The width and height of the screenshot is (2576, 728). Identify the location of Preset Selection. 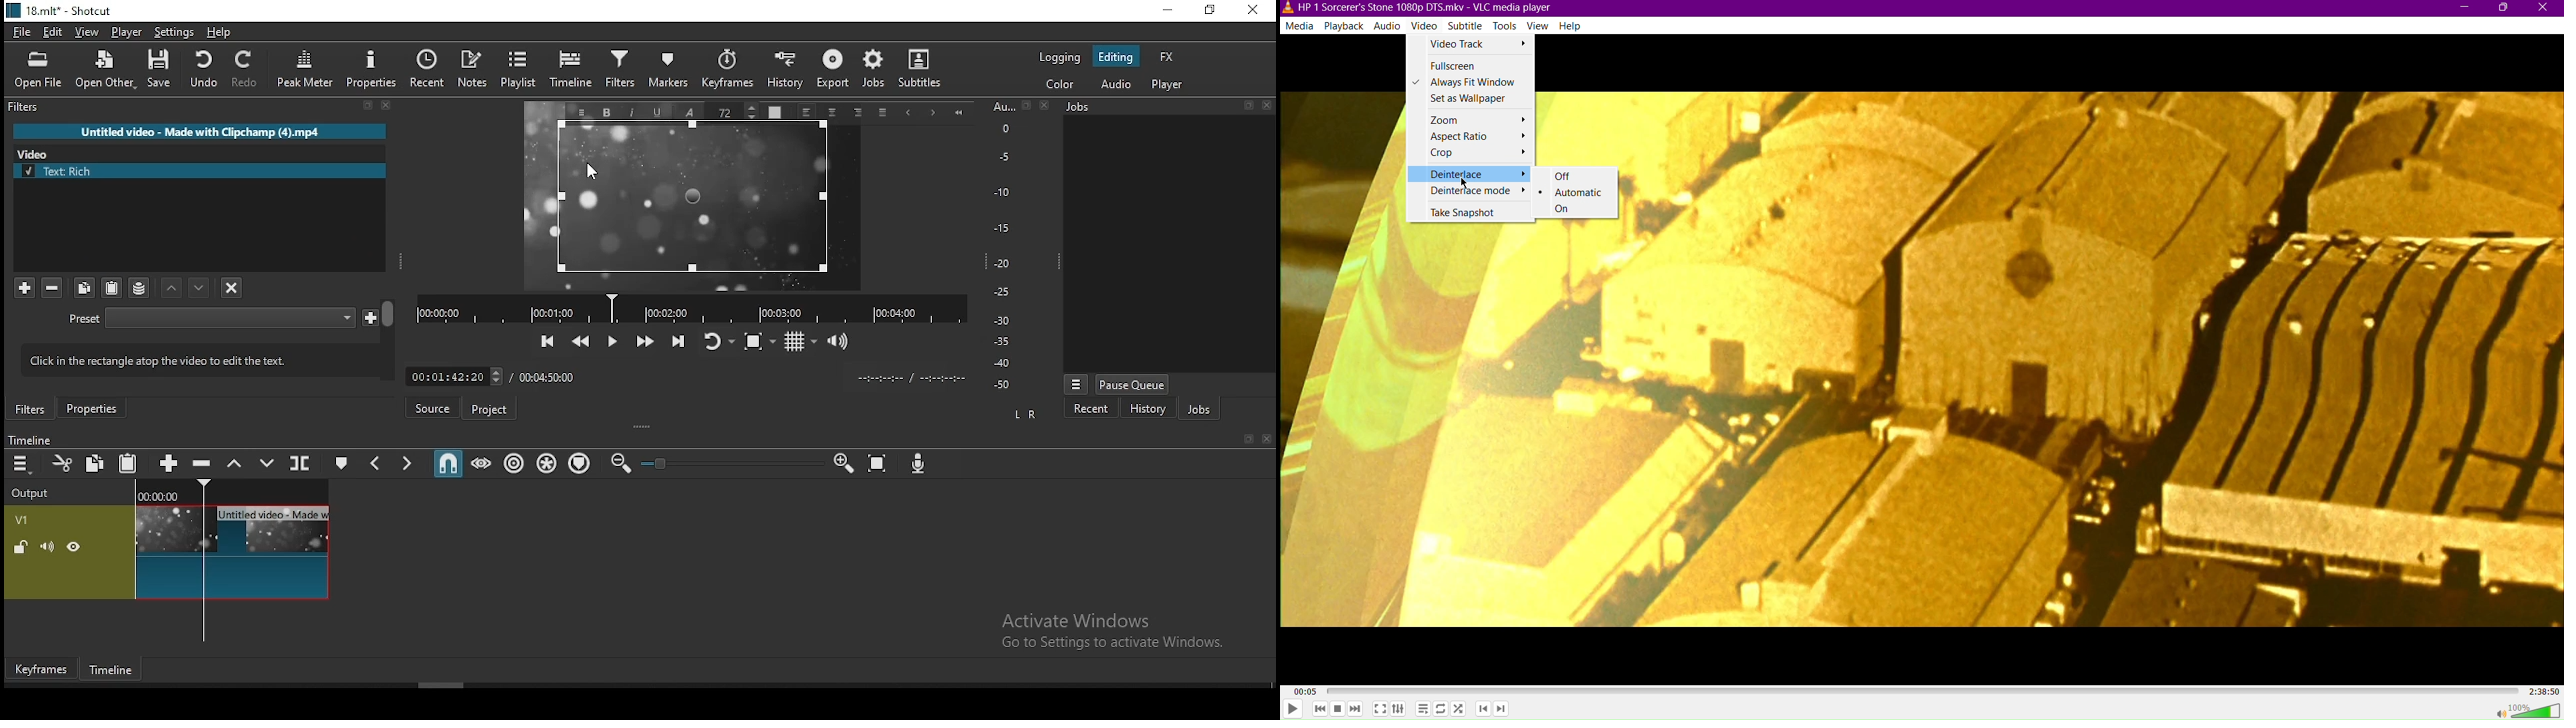
(230, 318).